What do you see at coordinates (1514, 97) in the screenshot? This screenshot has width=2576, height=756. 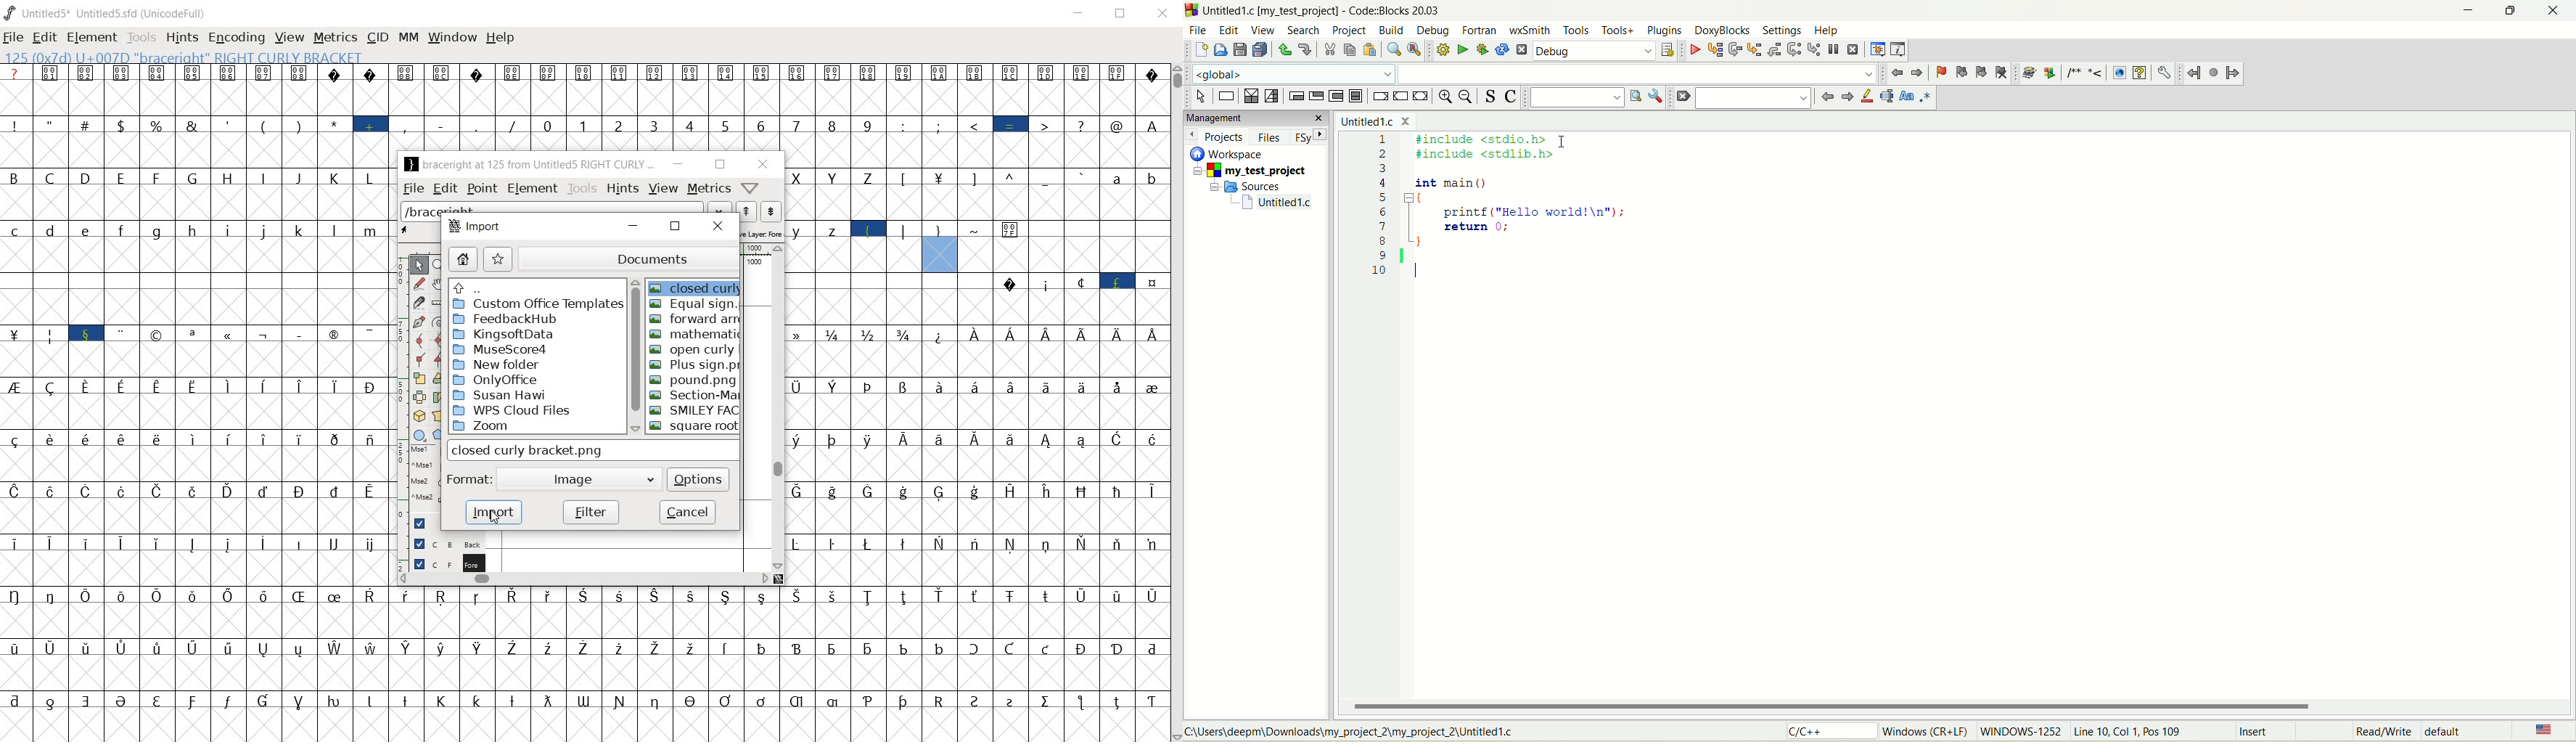 I see `toggle comment` at bounding box center [1514, 97].